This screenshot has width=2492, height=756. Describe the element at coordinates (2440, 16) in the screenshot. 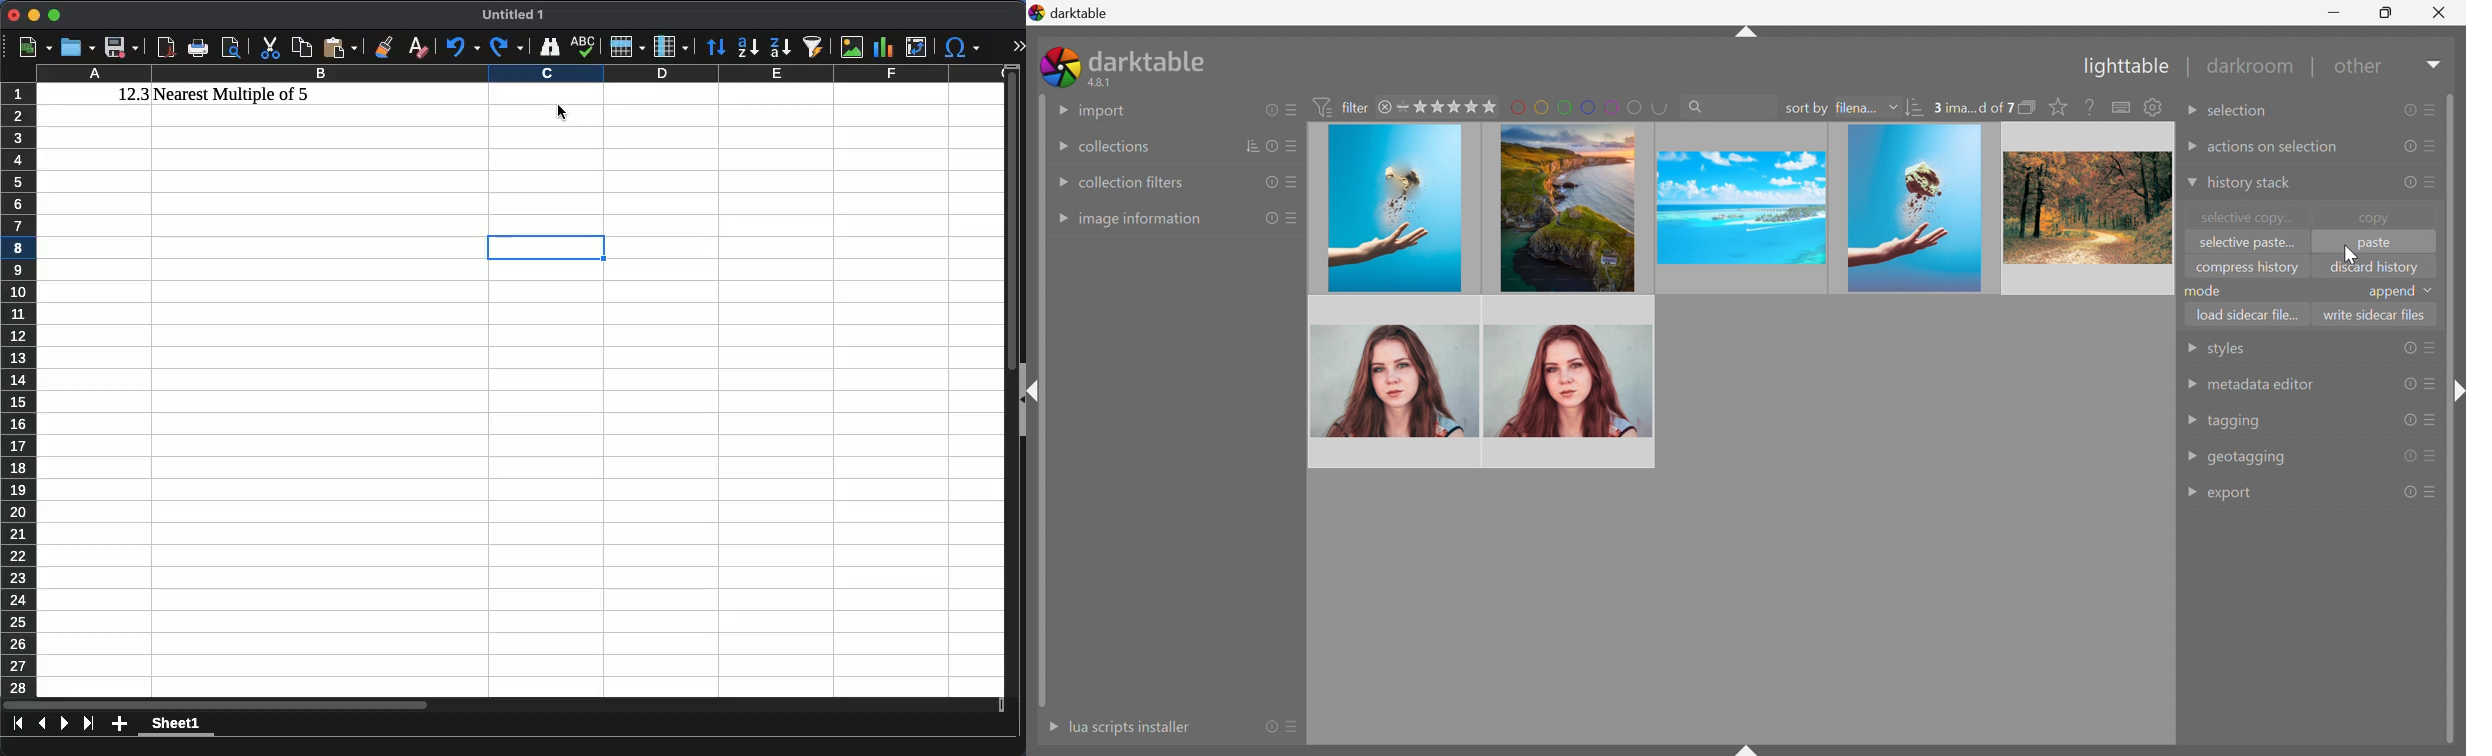

I see `Close` at that location.